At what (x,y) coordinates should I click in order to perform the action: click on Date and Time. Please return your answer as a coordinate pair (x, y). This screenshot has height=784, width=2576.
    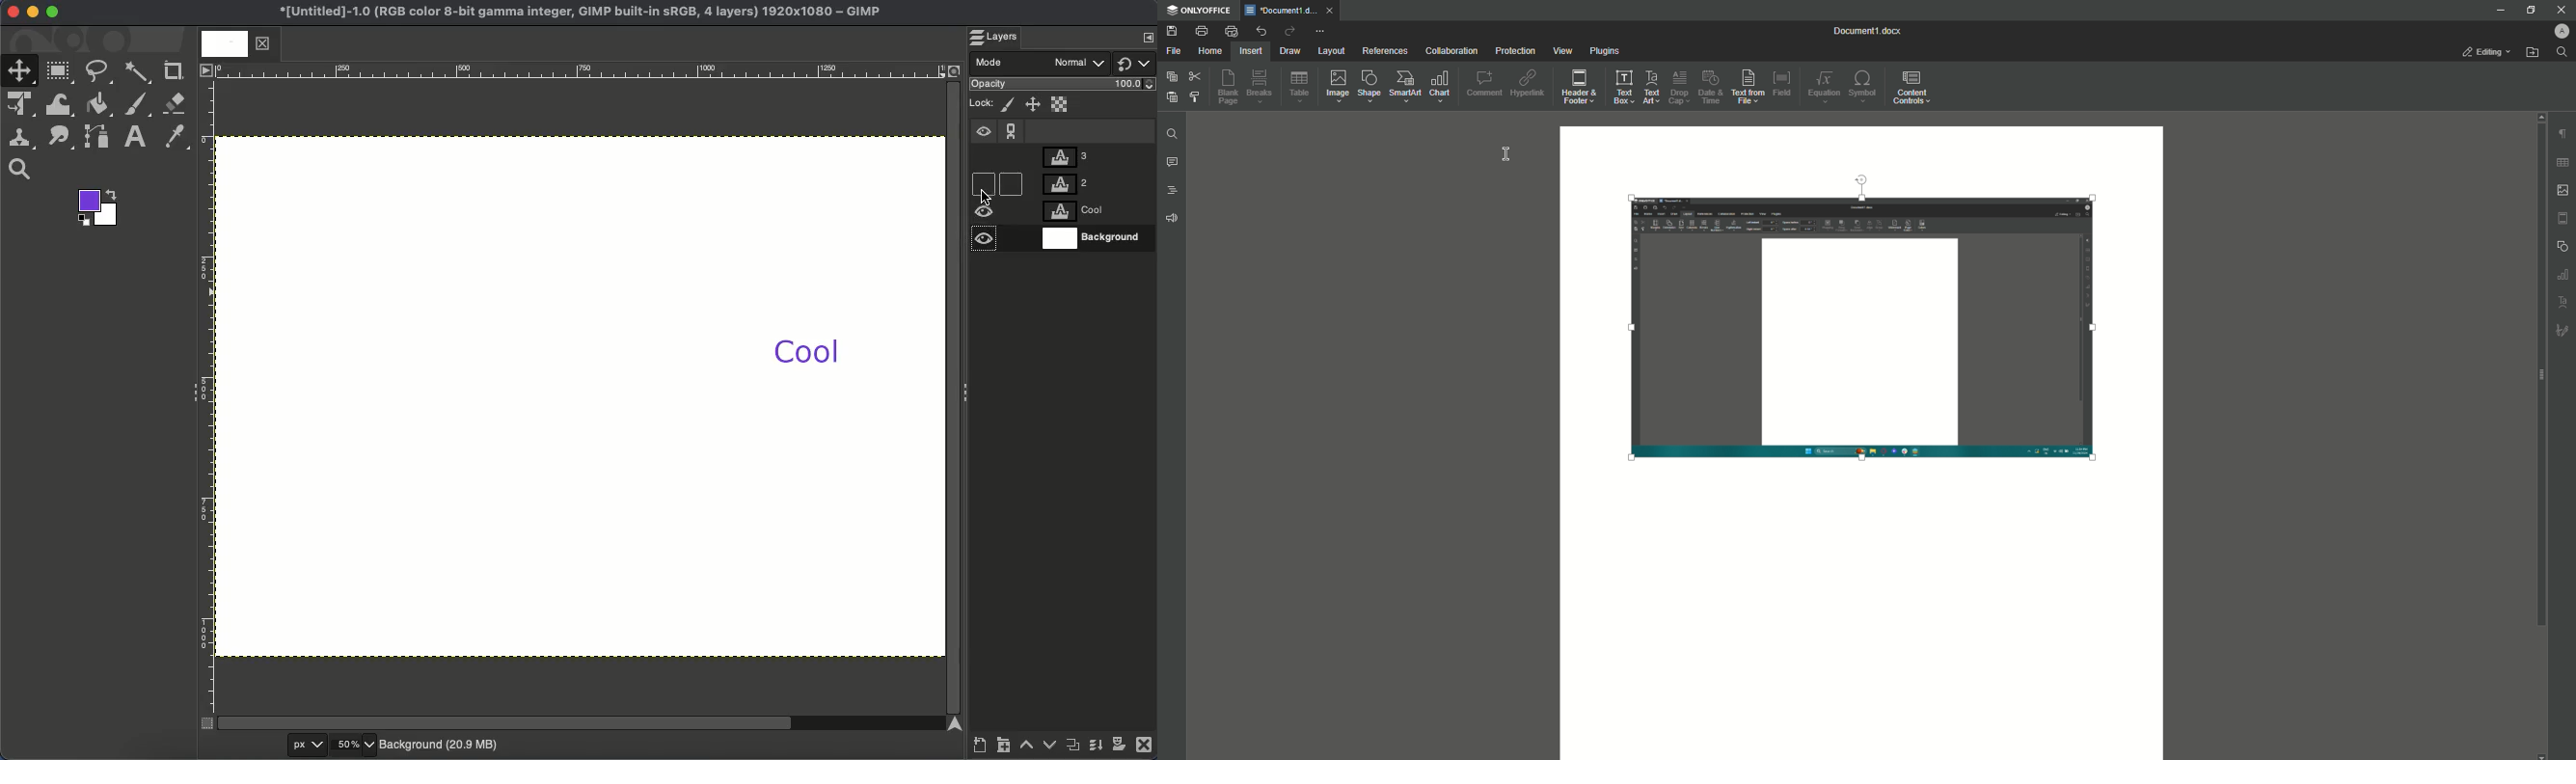
    Looking at the image, I should click on (1710, 86).